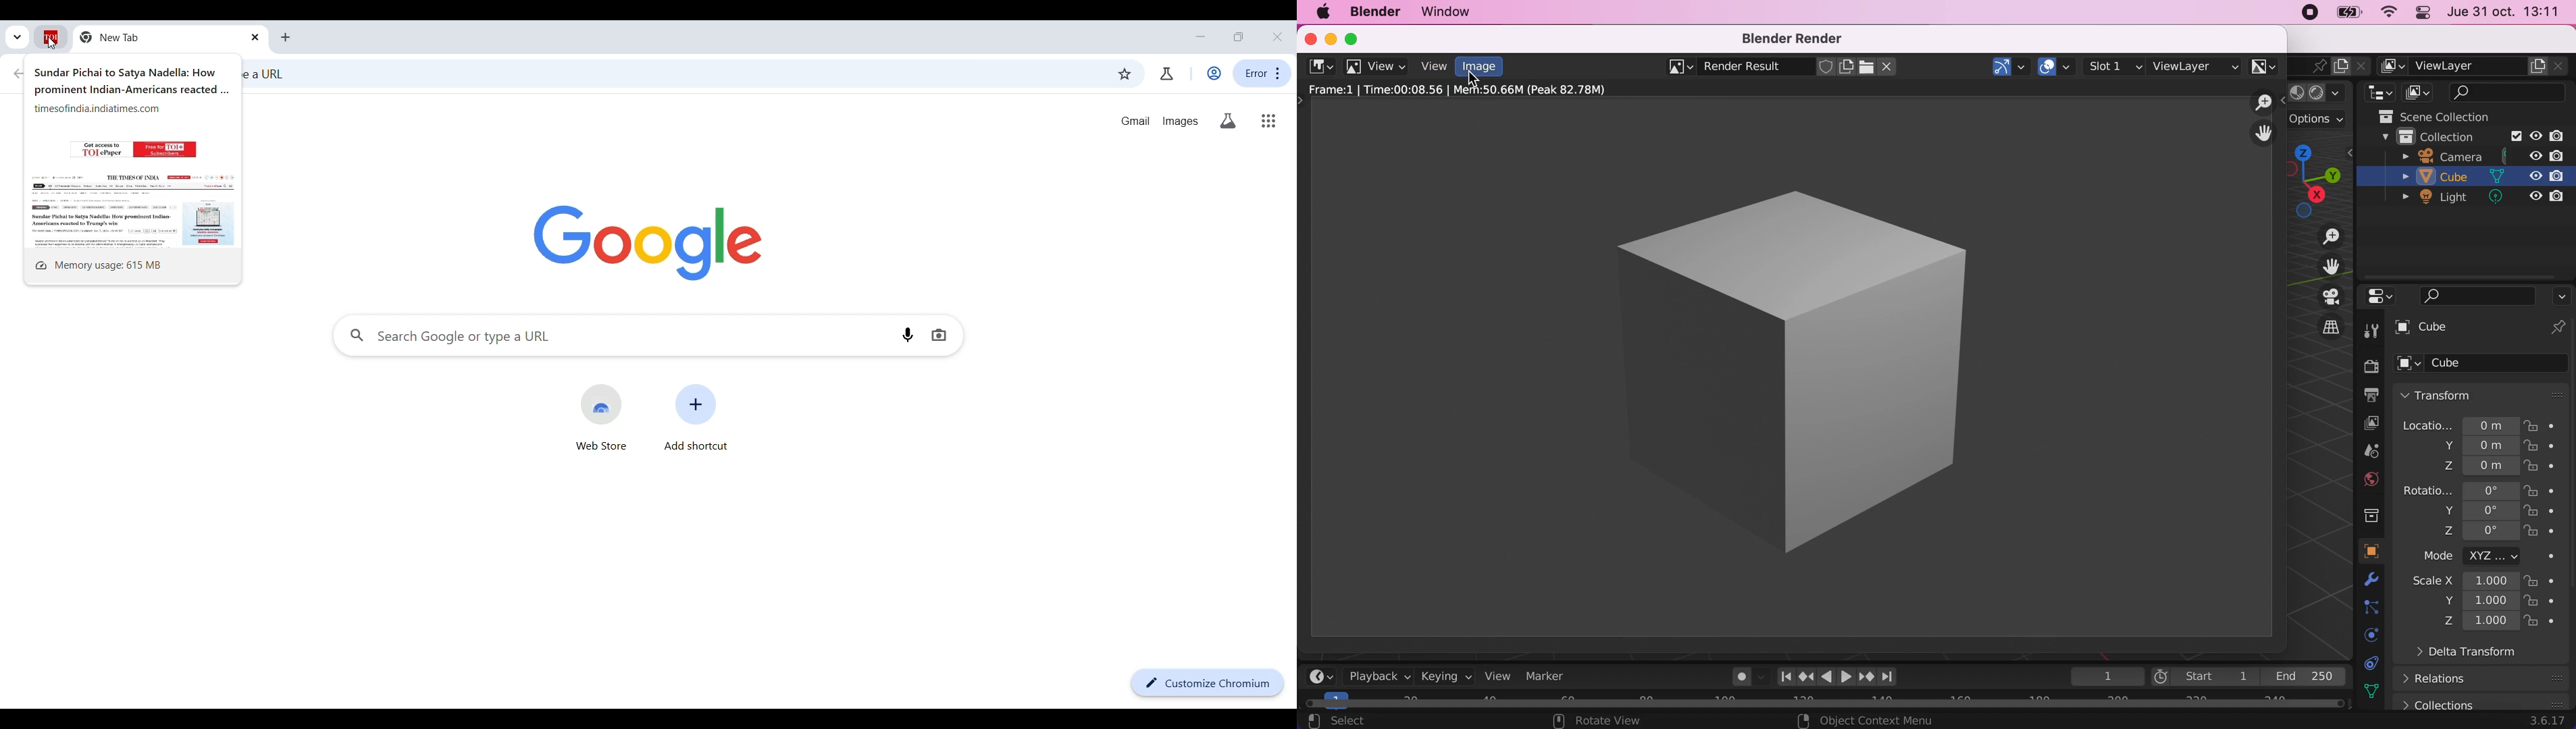  Describe the element at coordinates (131, 265) in the screenshot. I see `Memory usage 615 MB` at that location.